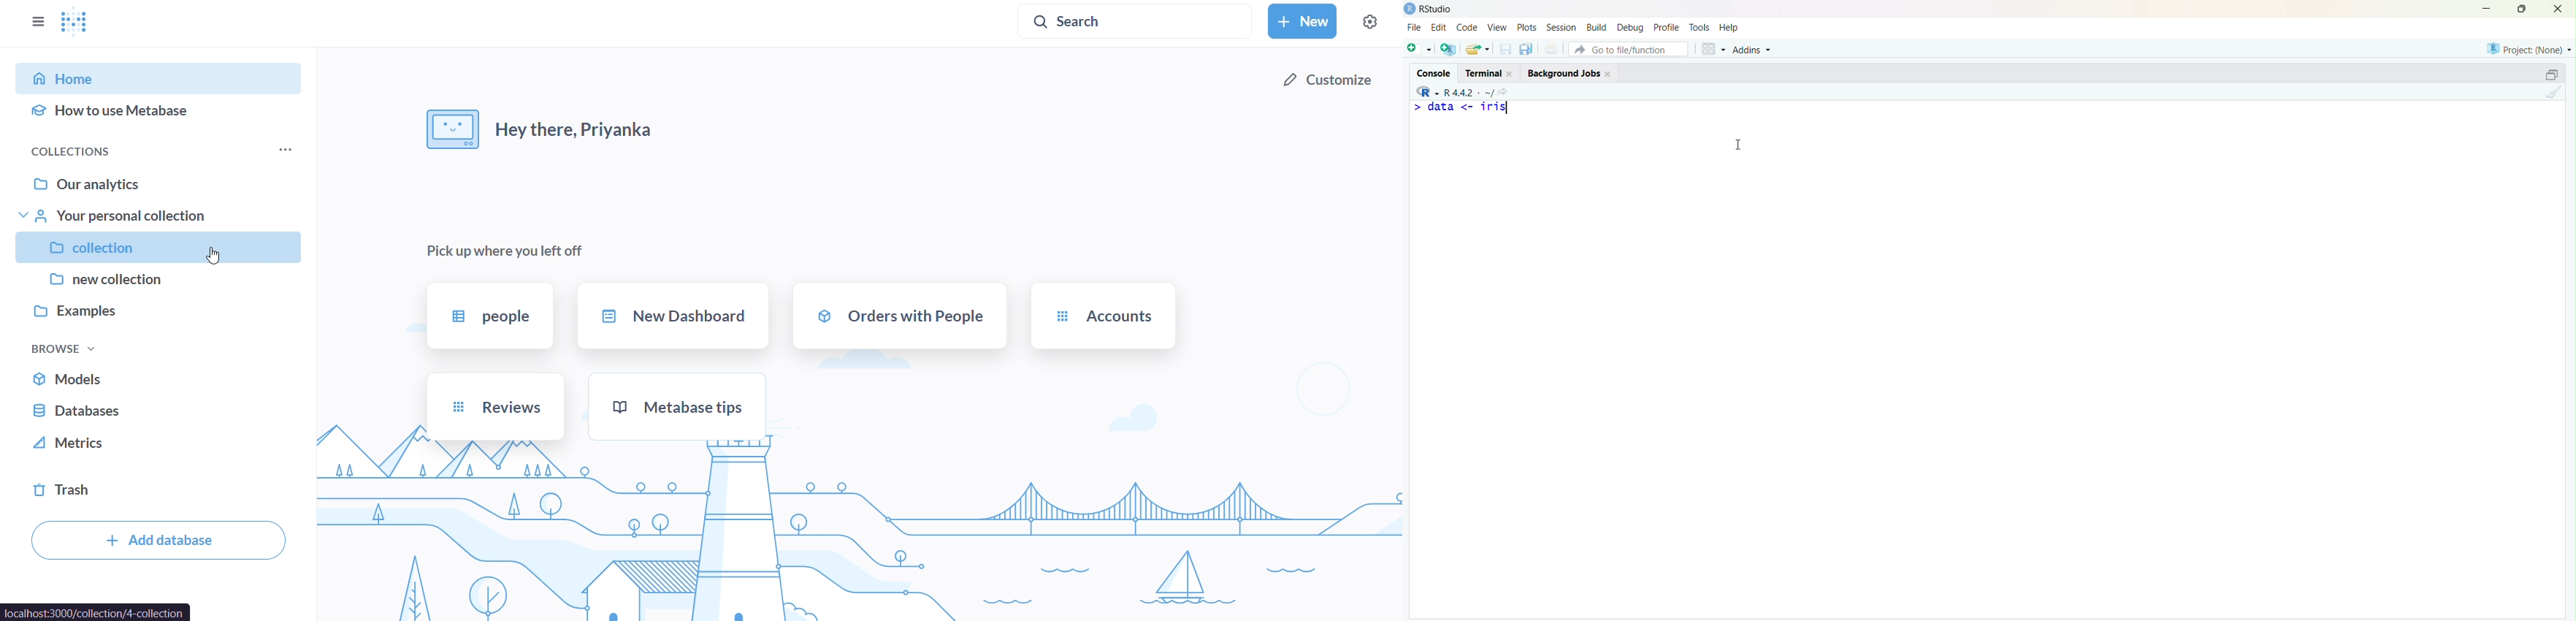  What do you see at coordinates (1569, 72) in the screenshot?
I see `Background Jobs` at bounding box center [1569, 72].